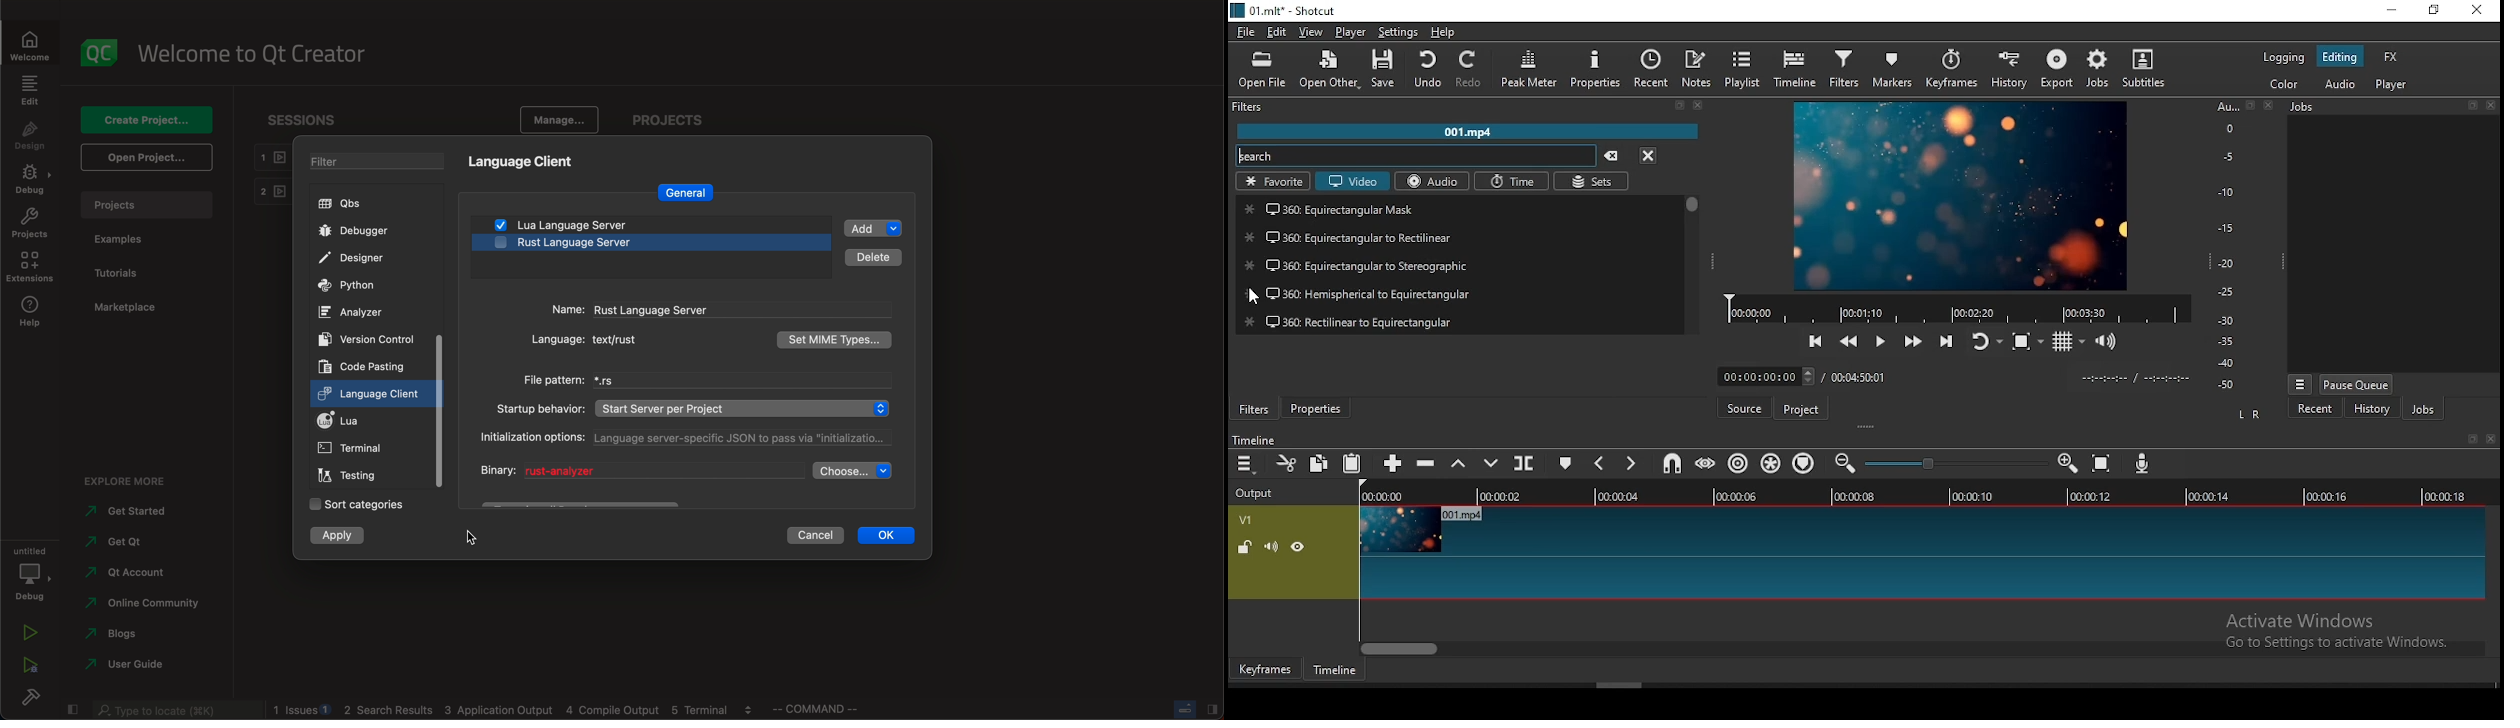  I want to click on build, so click(35, 700).